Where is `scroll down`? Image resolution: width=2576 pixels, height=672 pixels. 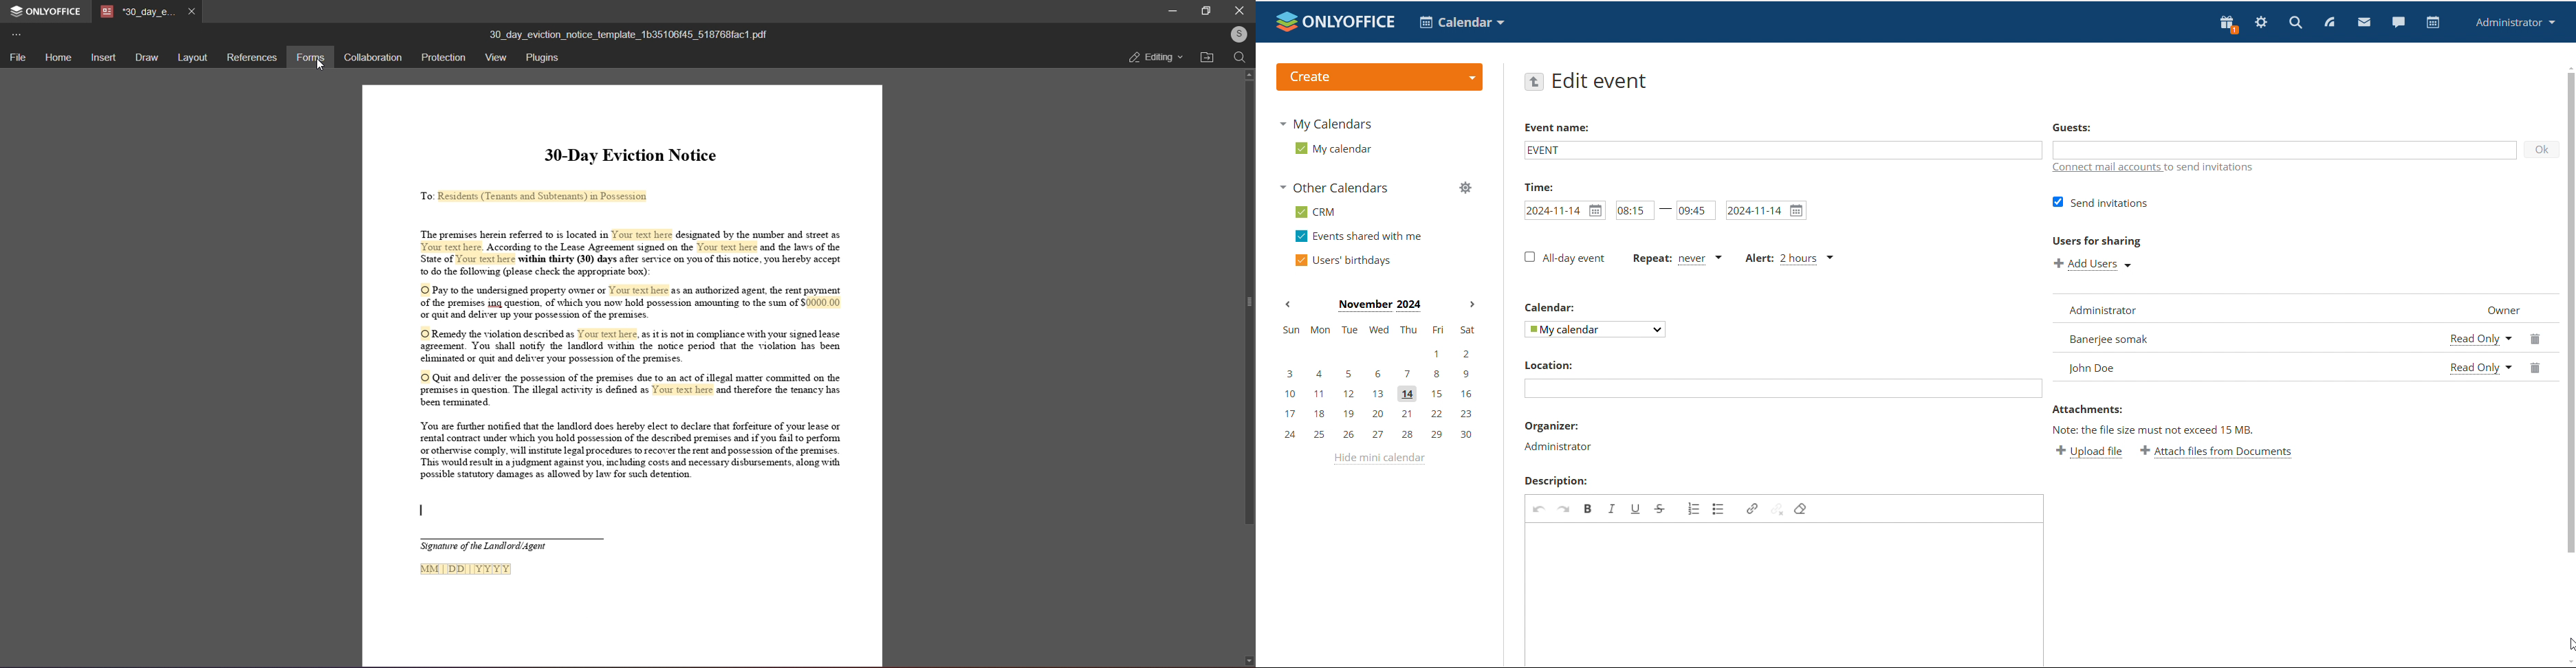 scroll down is located at coordinates (2568, 660).